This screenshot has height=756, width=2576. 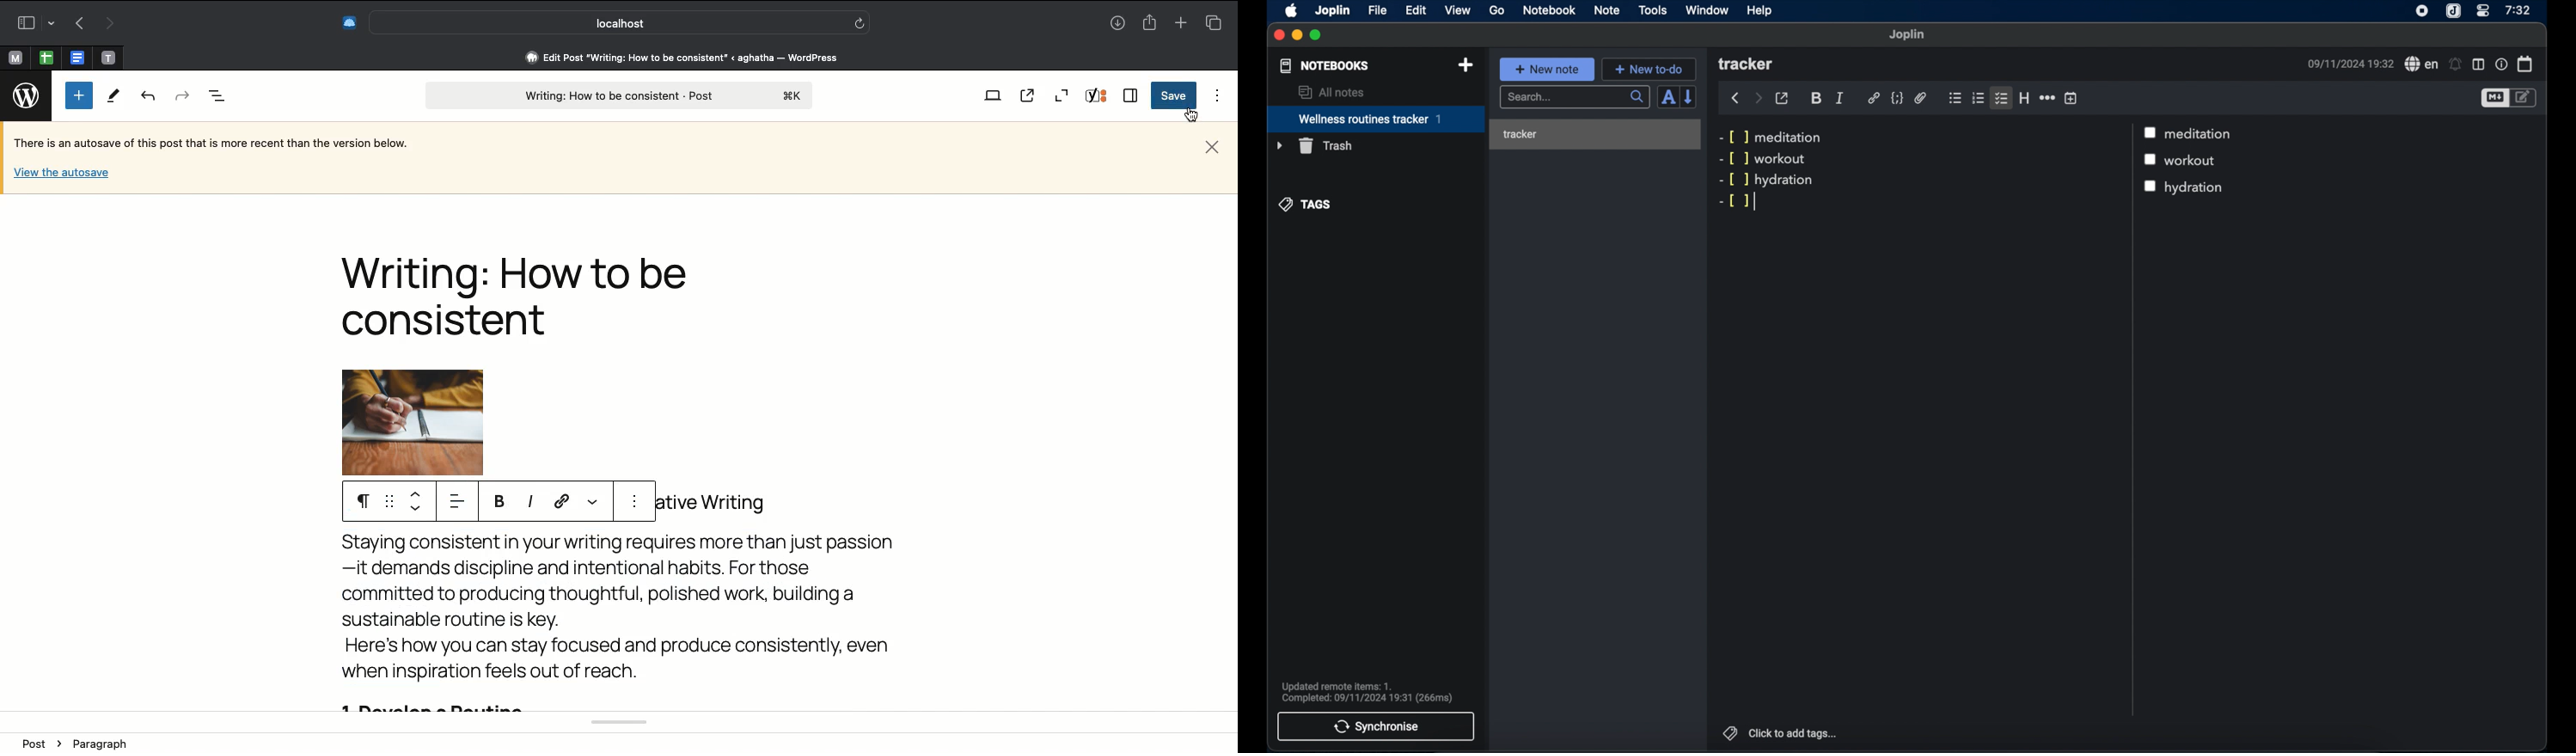 What do you see at coordinates (501, 502) in the screenshot?
I see `Bold` at bounding box center [501, 502].